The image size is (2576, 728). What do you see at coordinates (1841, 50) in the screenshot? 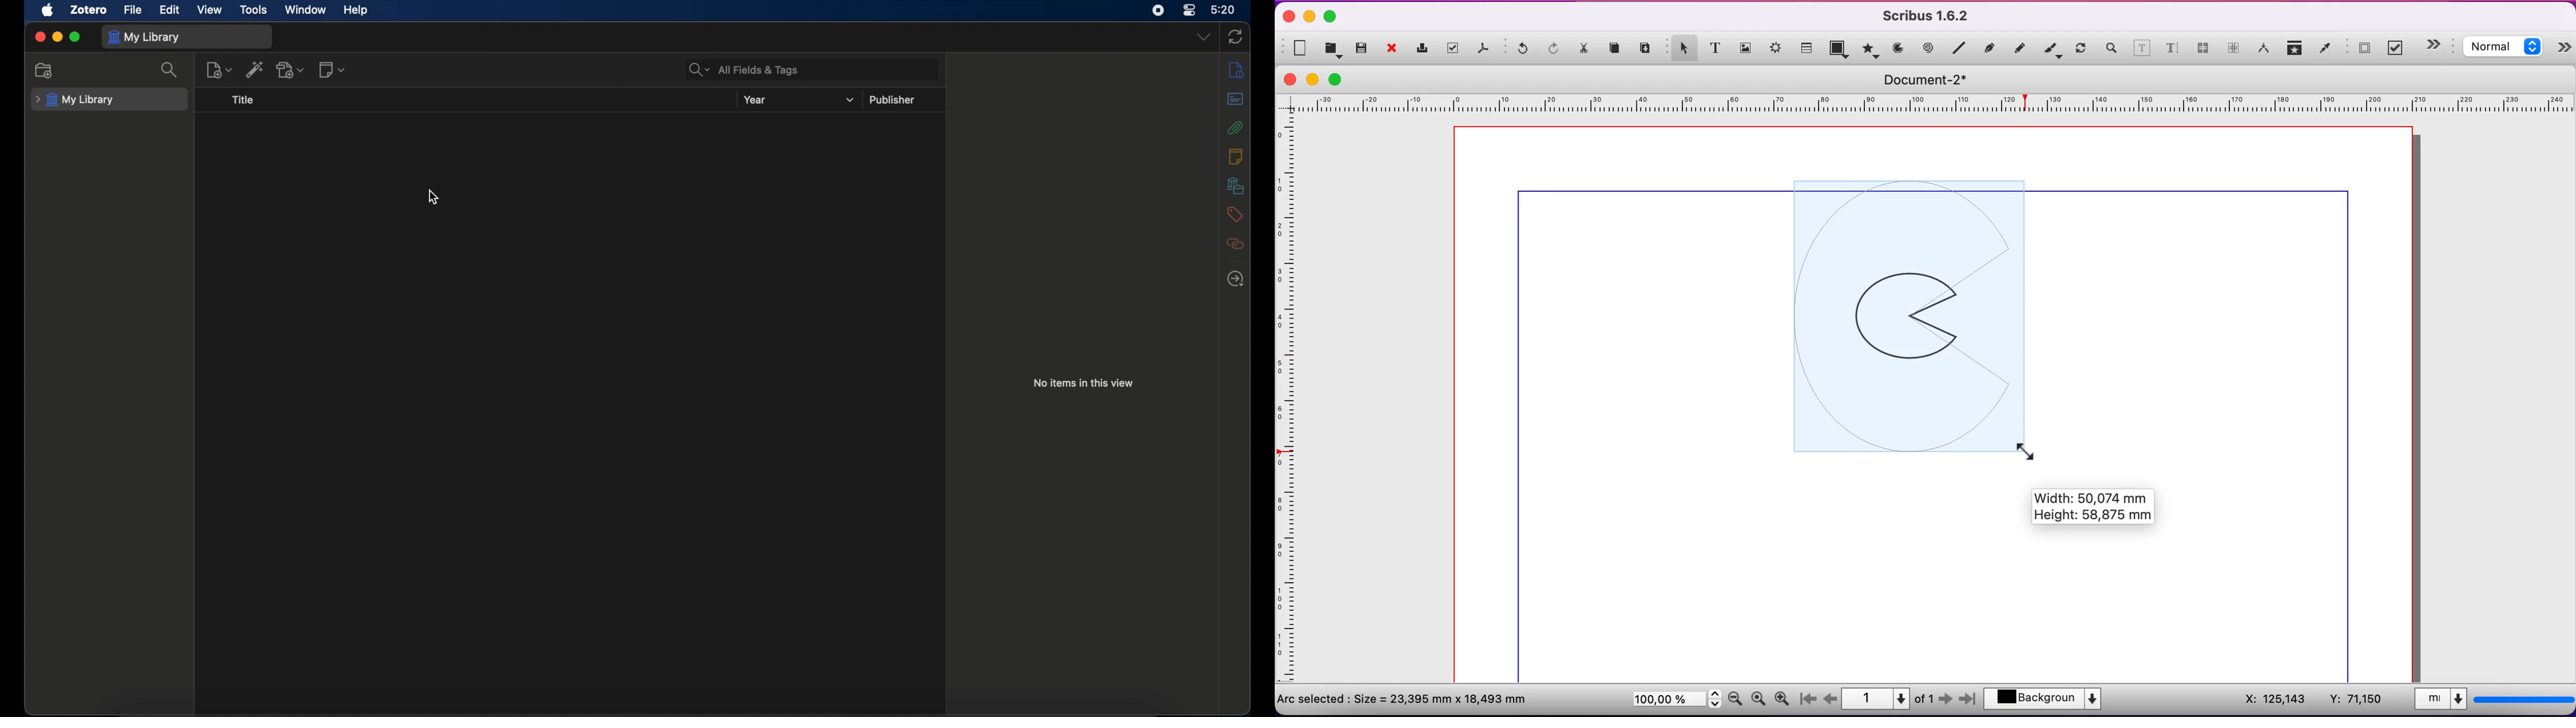
I see `shape` at bounding box center [1841, 50].